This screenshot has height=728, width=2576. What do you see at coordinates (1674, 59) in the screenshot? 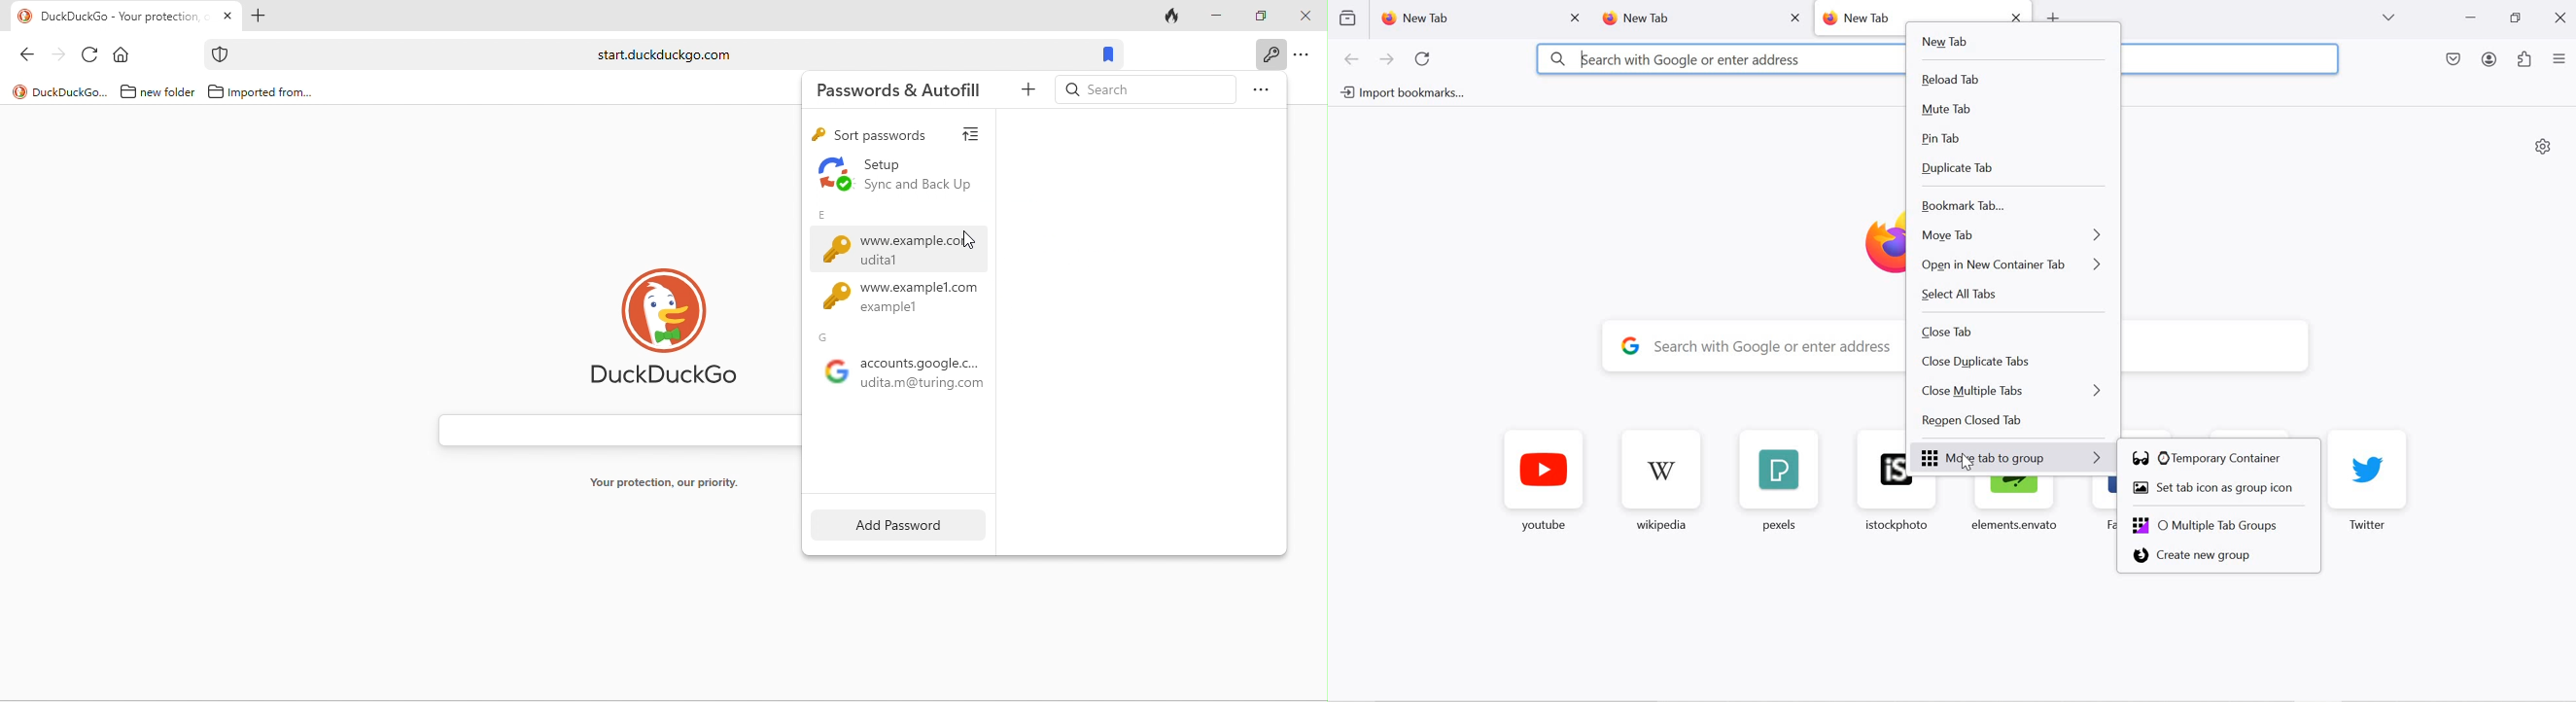
I see `3 kearch with Google or enter address` at bounding box center [1674, 59].